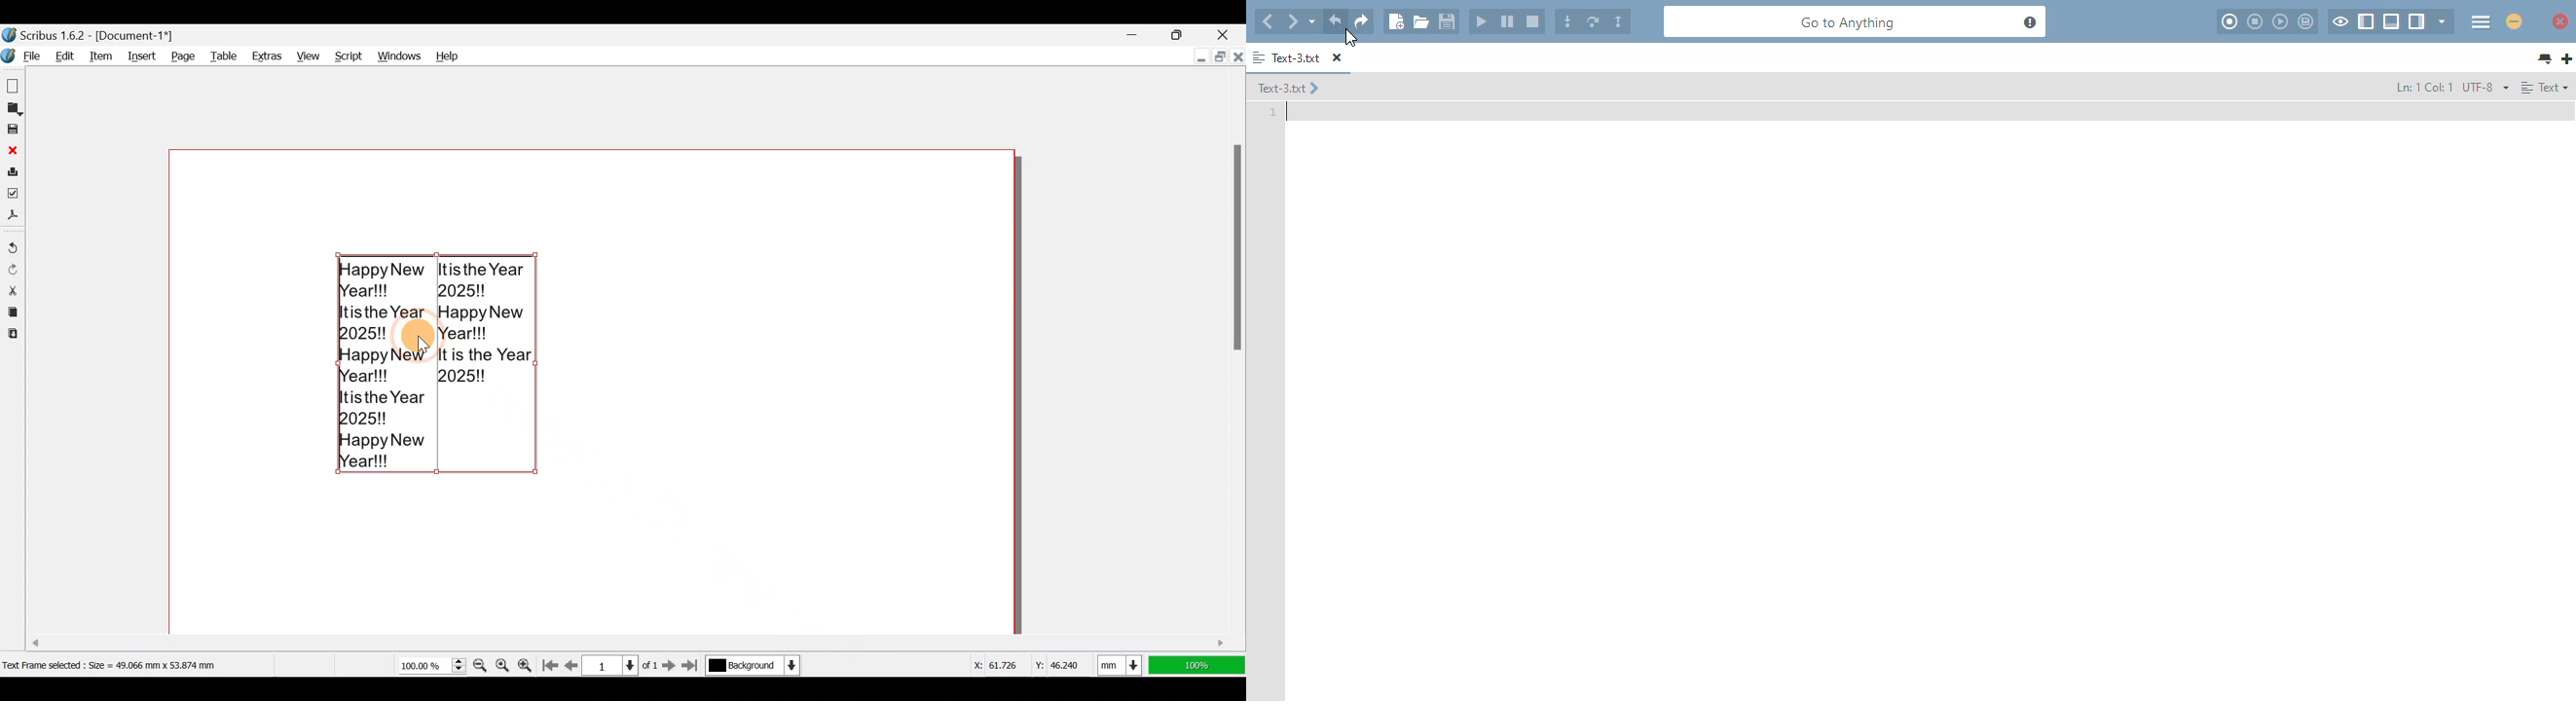 This screenshot has height=728, width=2576. Describe the element at coordinates (2280, 21) in the screenshot. I see `play last macro` at that location.